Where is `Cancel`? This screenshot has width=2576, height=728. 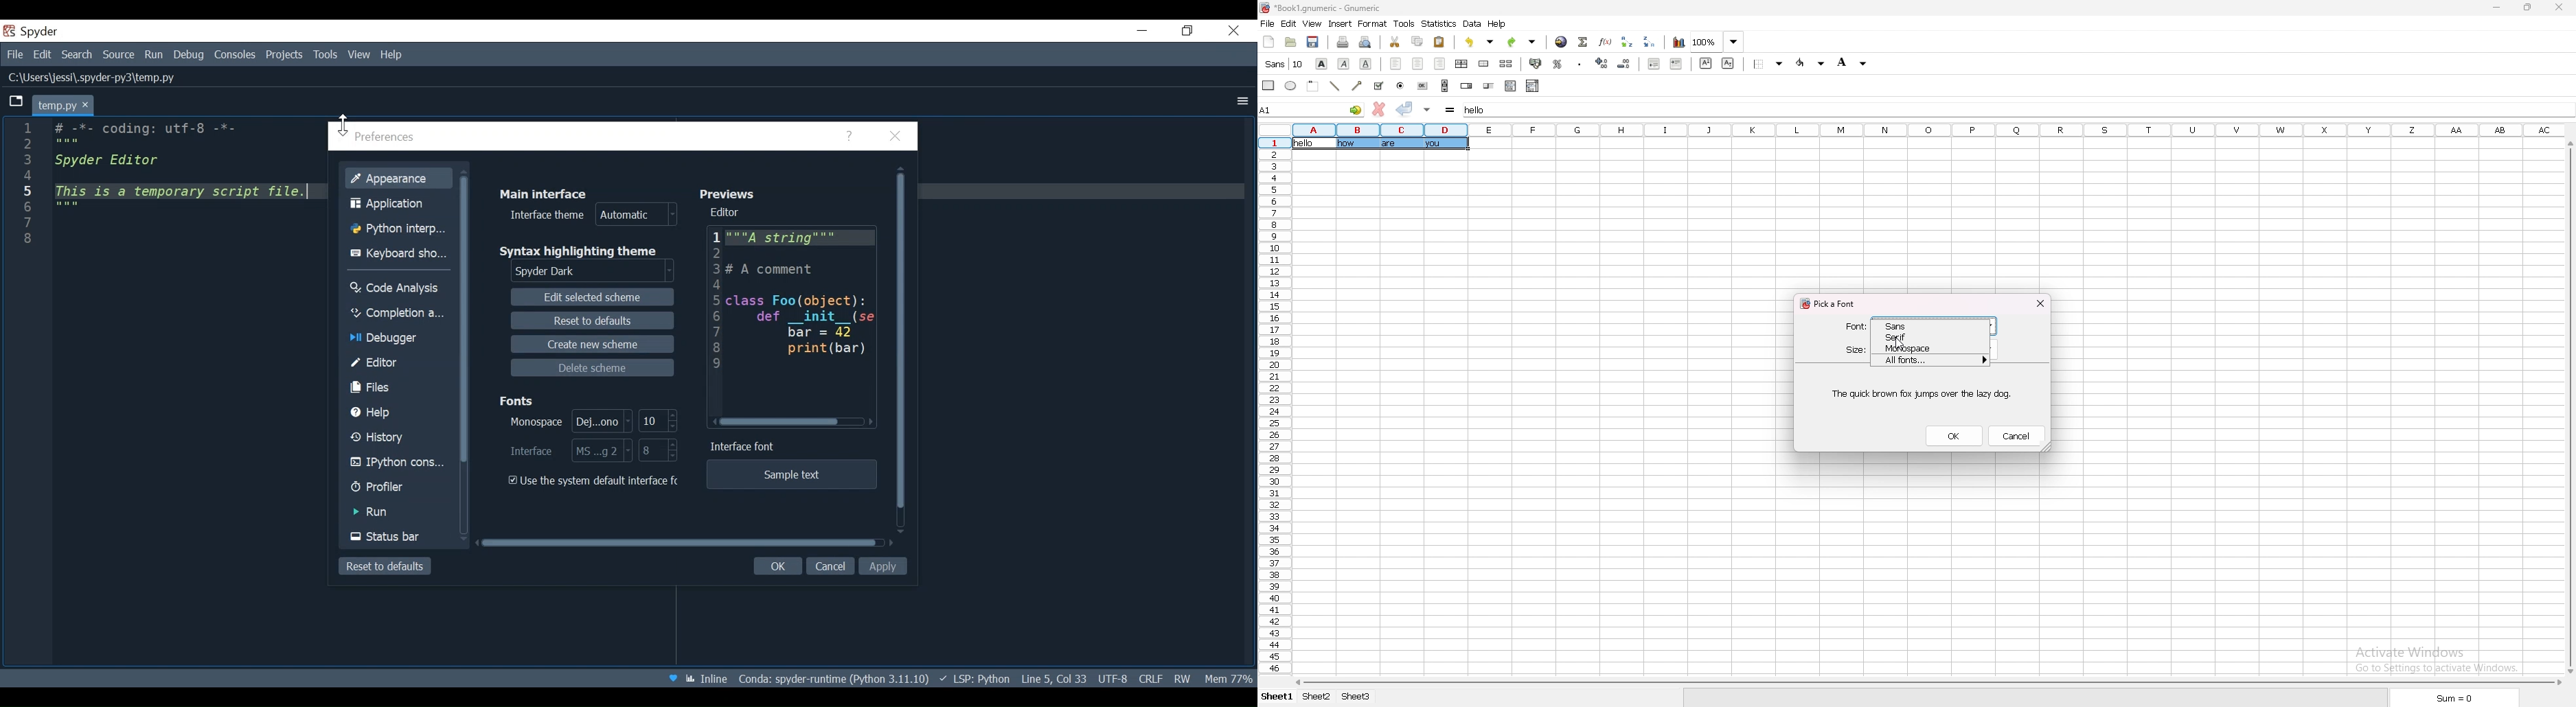 Cancel is located at coordinates (831, 566).